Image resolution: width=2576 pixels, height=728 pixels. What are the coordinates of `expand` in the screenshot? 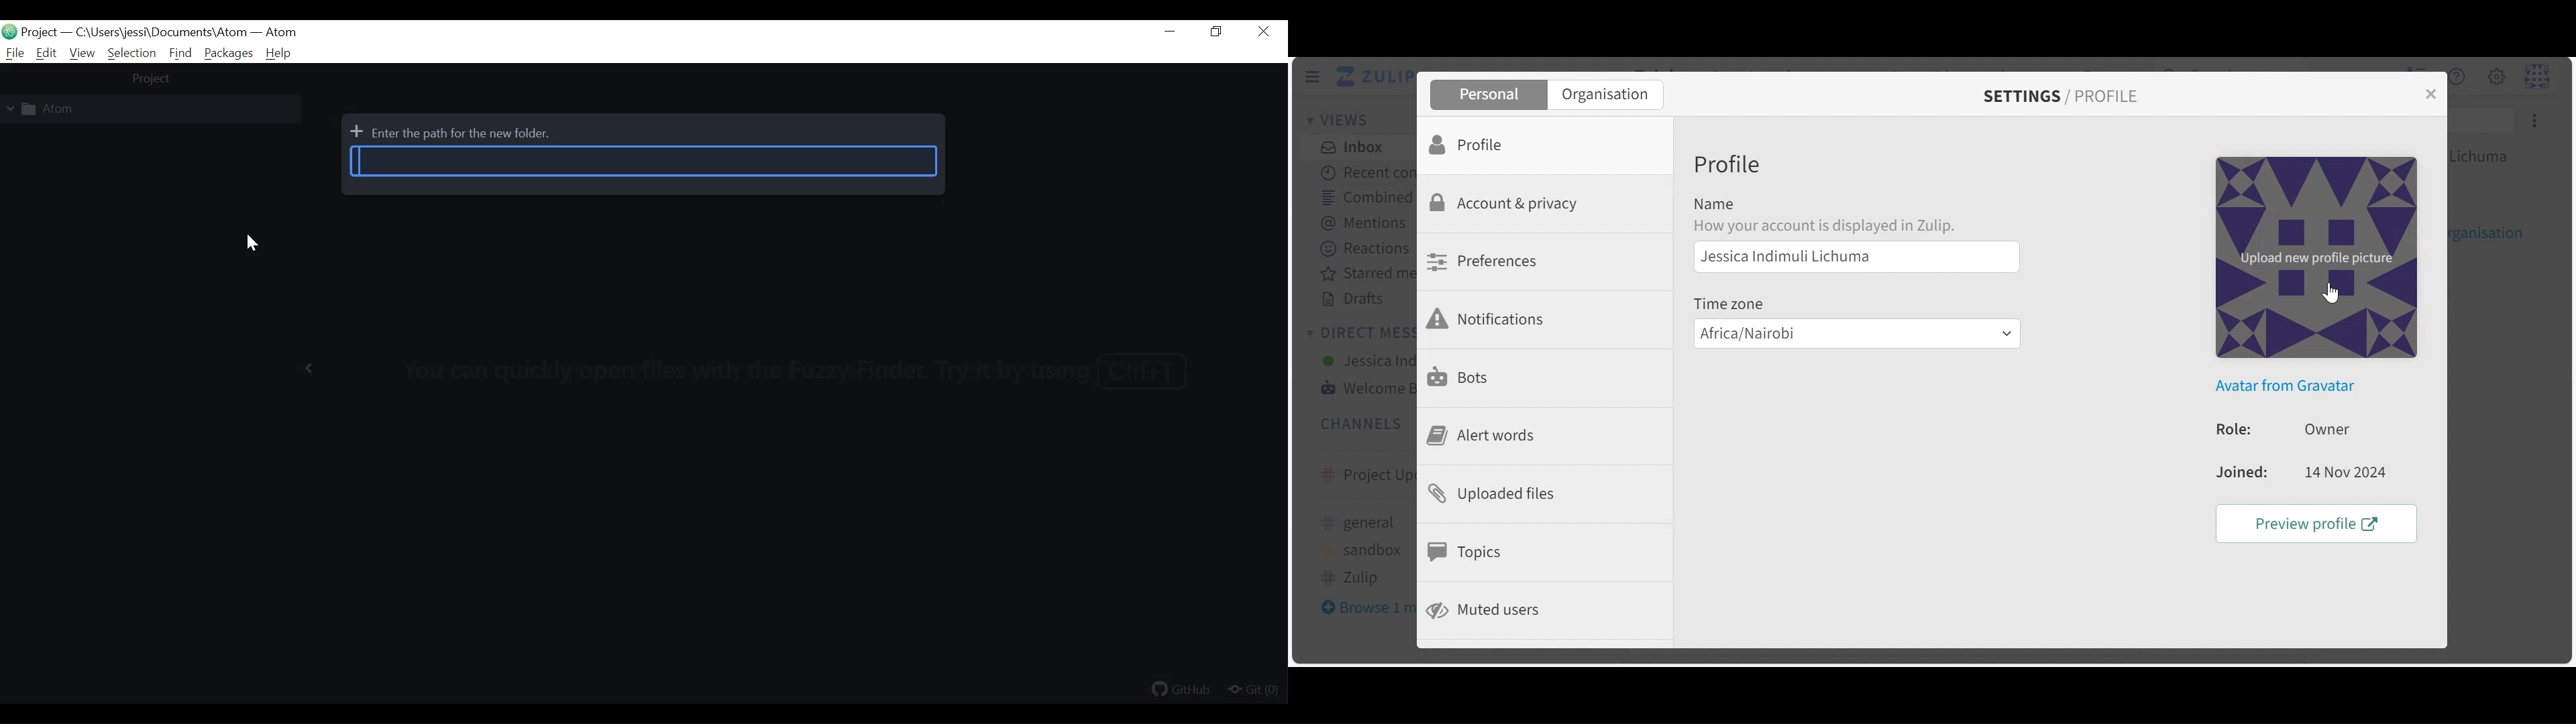 It's located at (307, 368).